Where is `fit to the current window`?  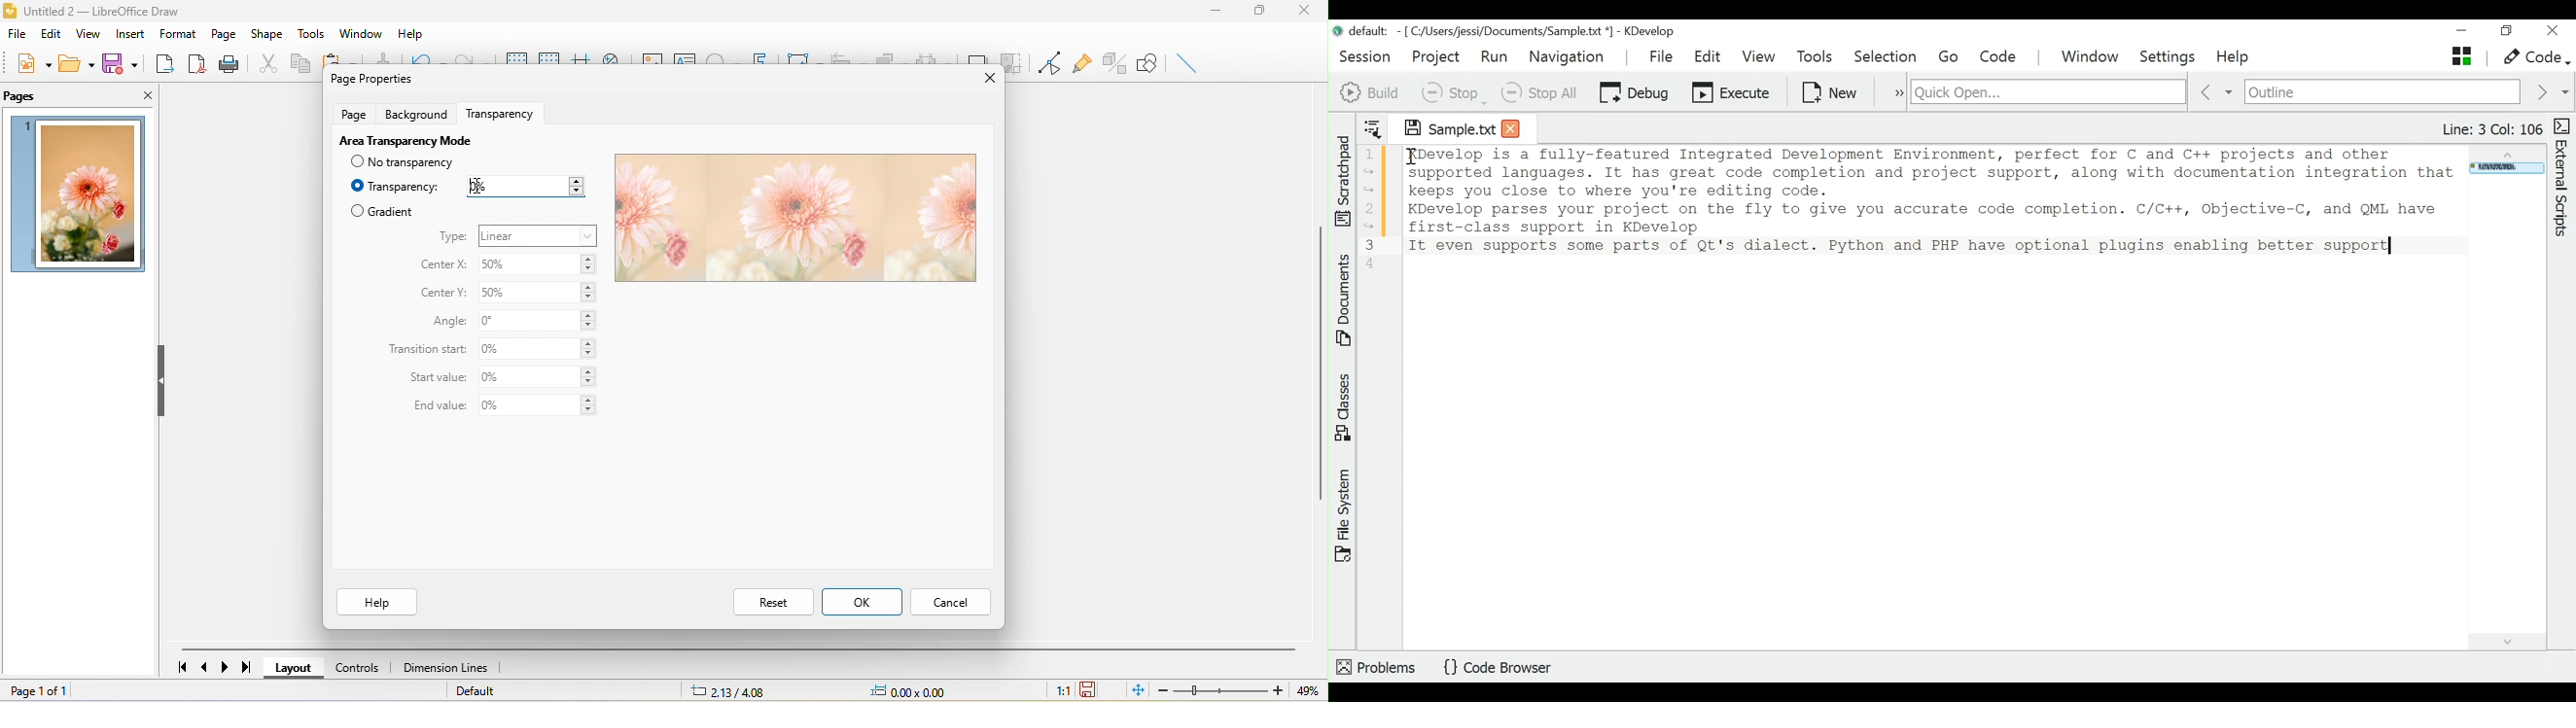 fit to the current window is located at coordinates (1141, 690).